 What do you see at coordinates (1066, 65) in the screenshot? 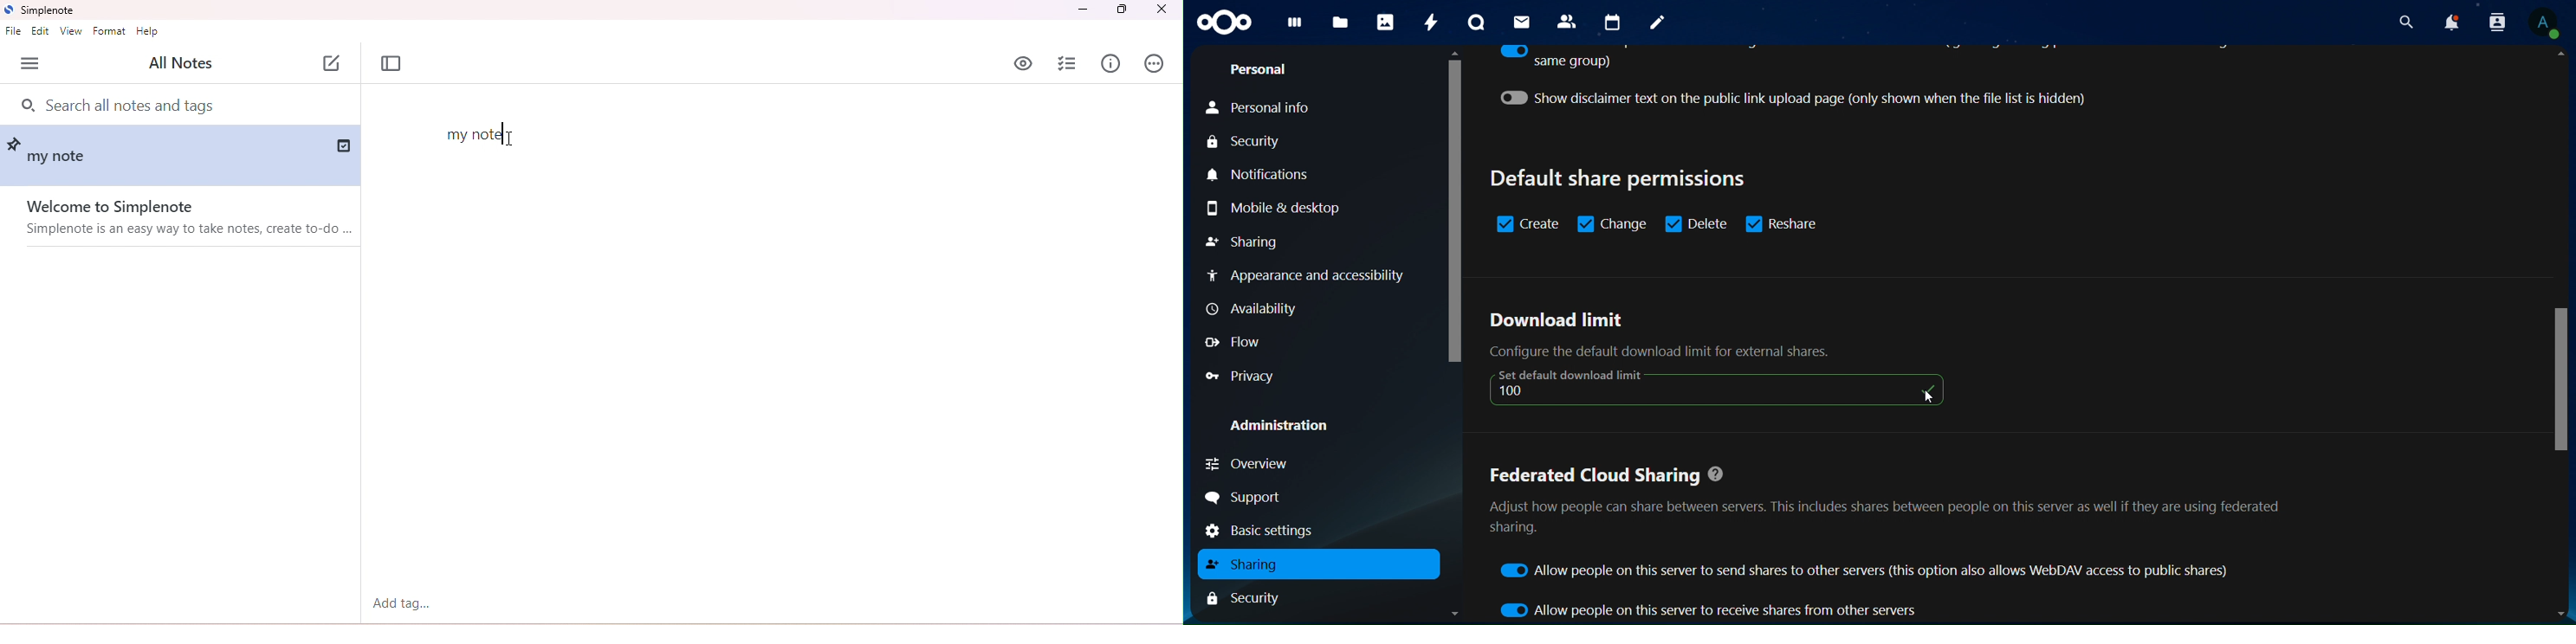
I see `insert checklist` at bounding box center [1066, 65].